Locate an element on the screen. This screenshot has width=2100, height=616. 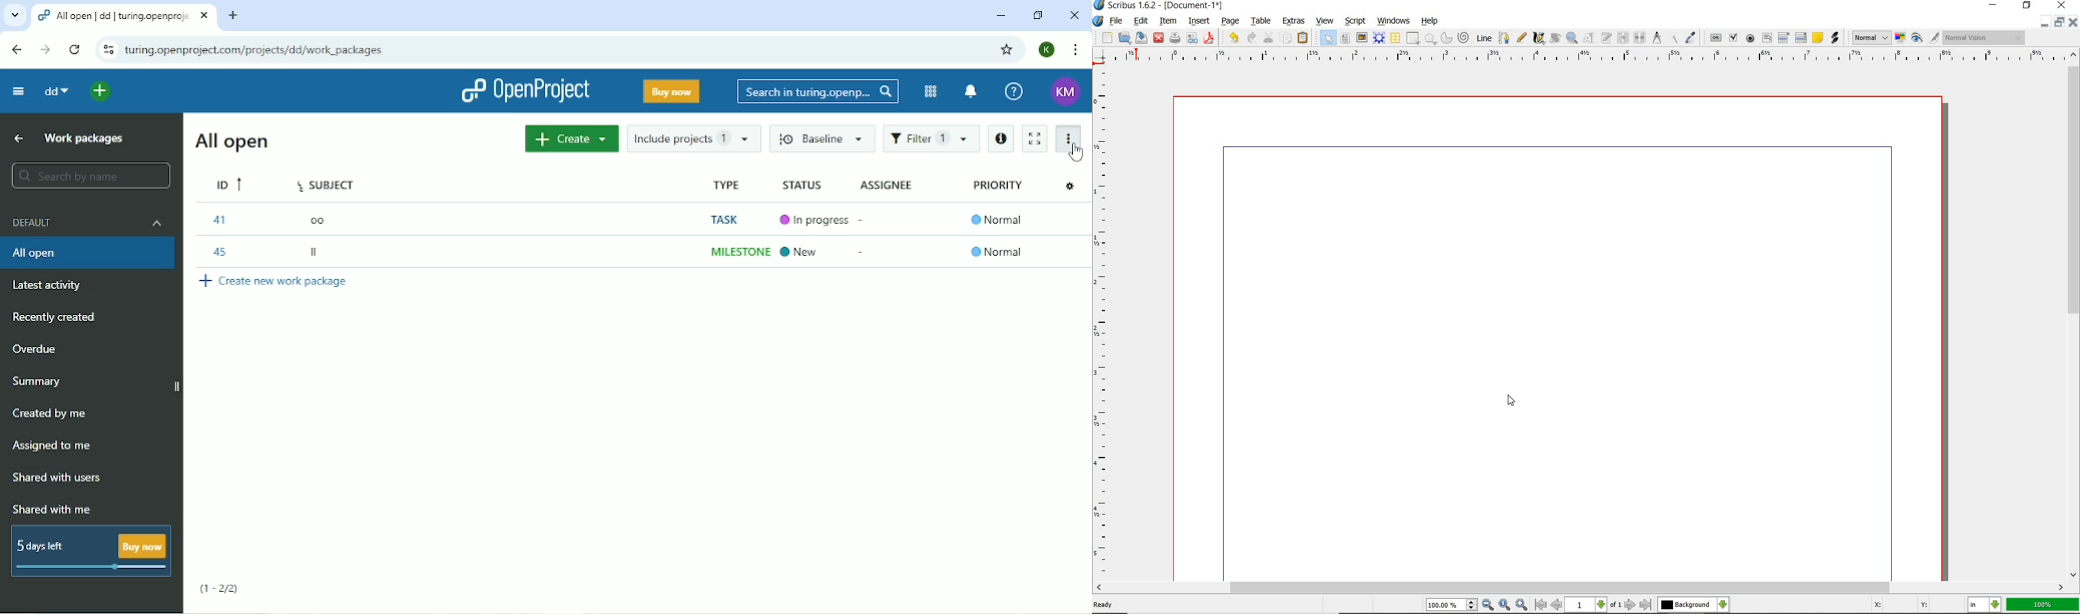
cut is located at coordinates (1268, 37).